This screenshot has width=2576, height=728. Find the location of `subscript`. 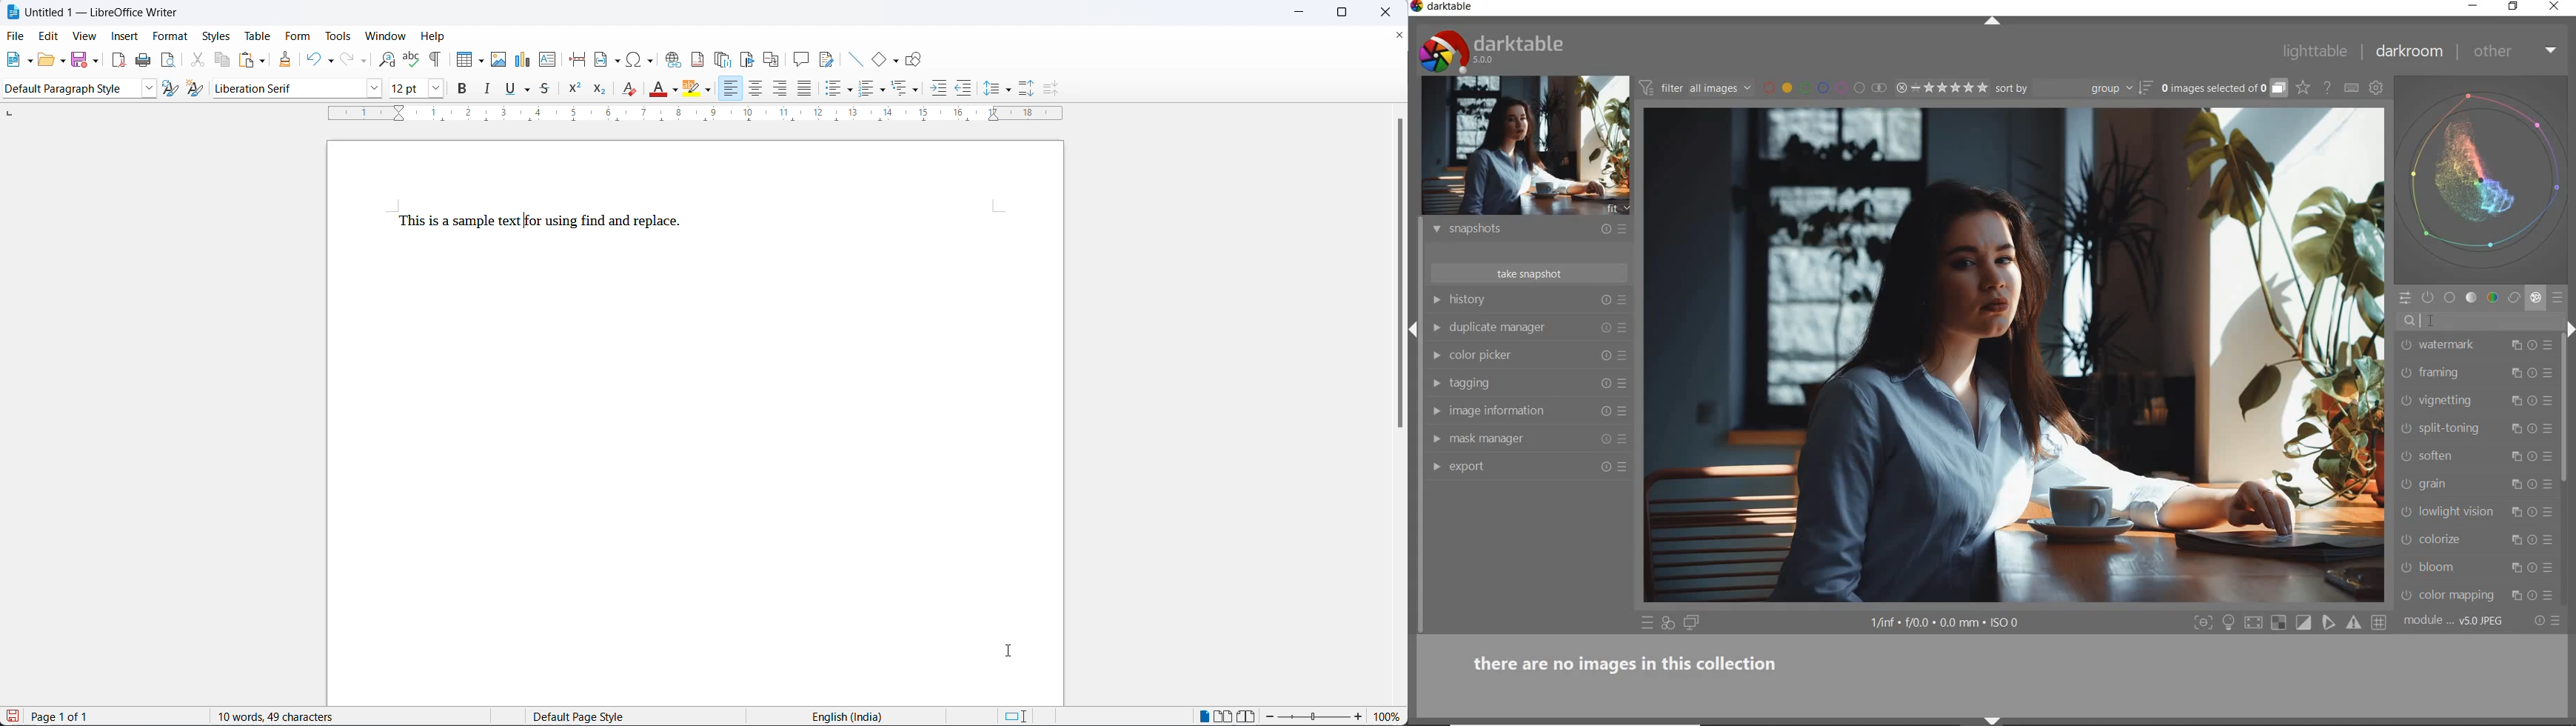

subscript is located at coordinates (598, 90).